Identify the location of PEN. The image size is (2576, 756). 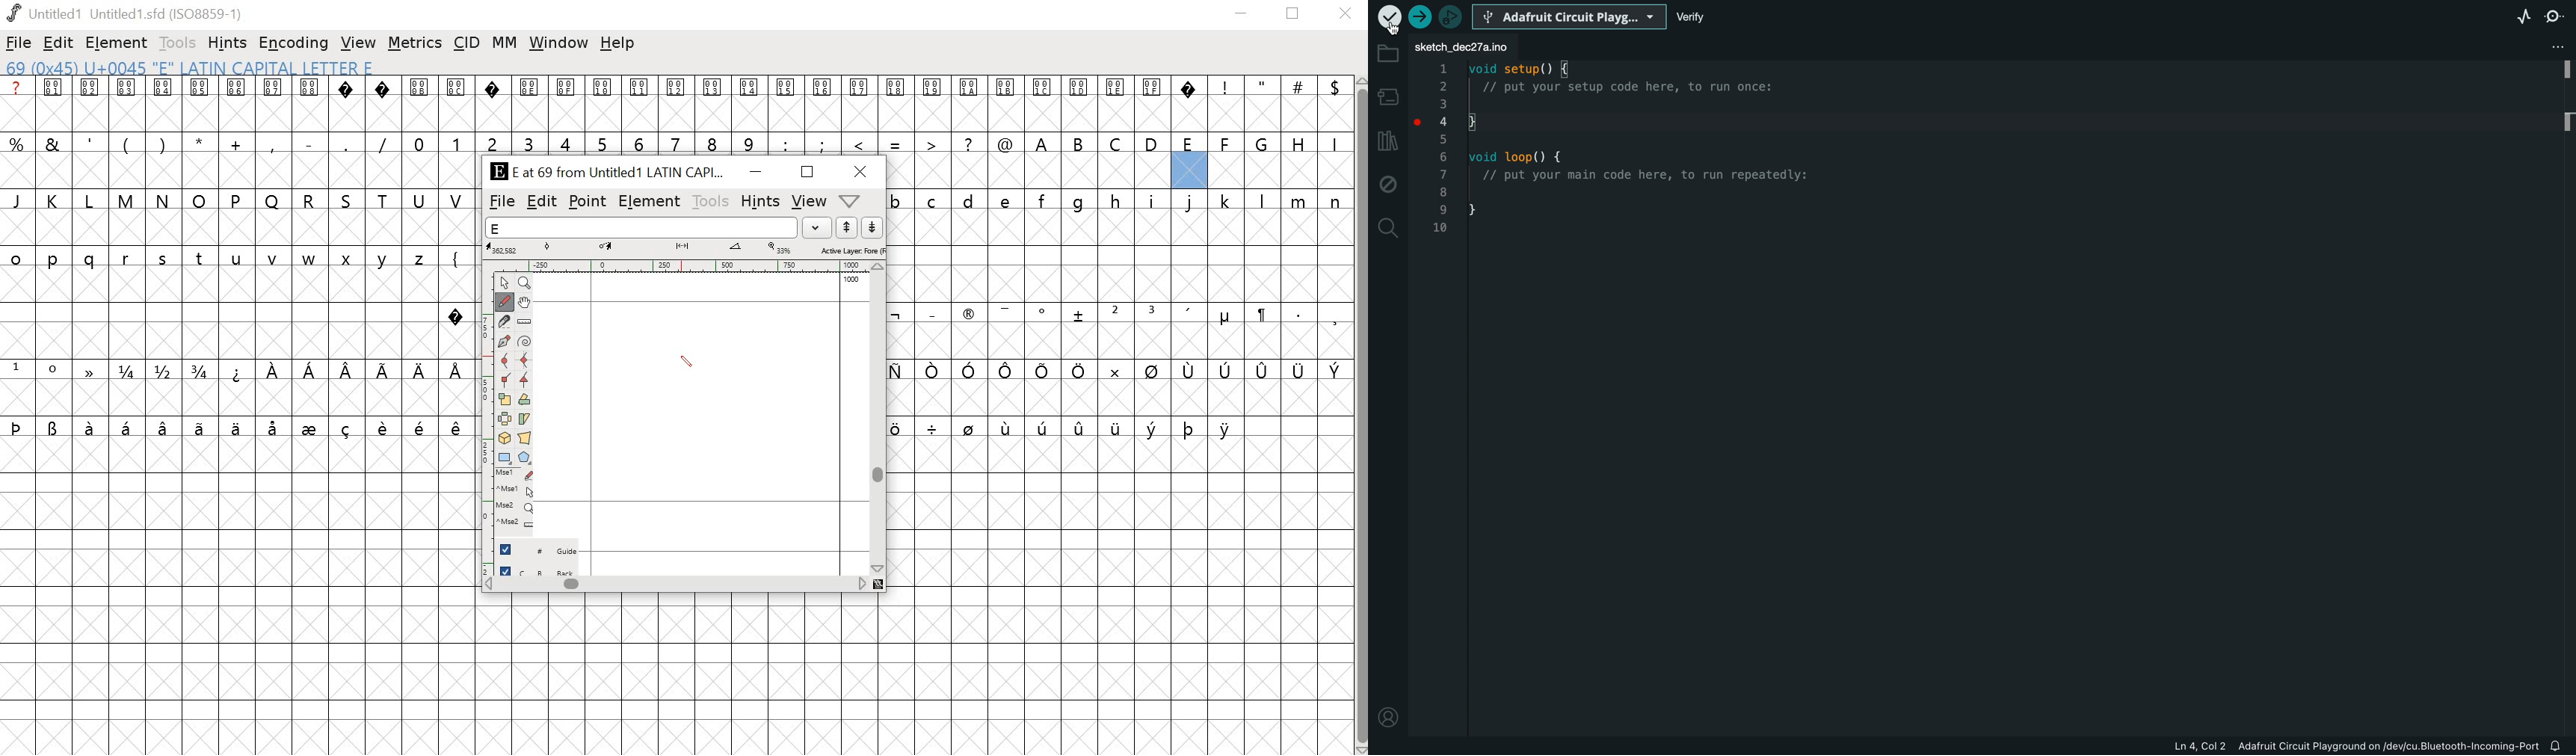
(690, 363).